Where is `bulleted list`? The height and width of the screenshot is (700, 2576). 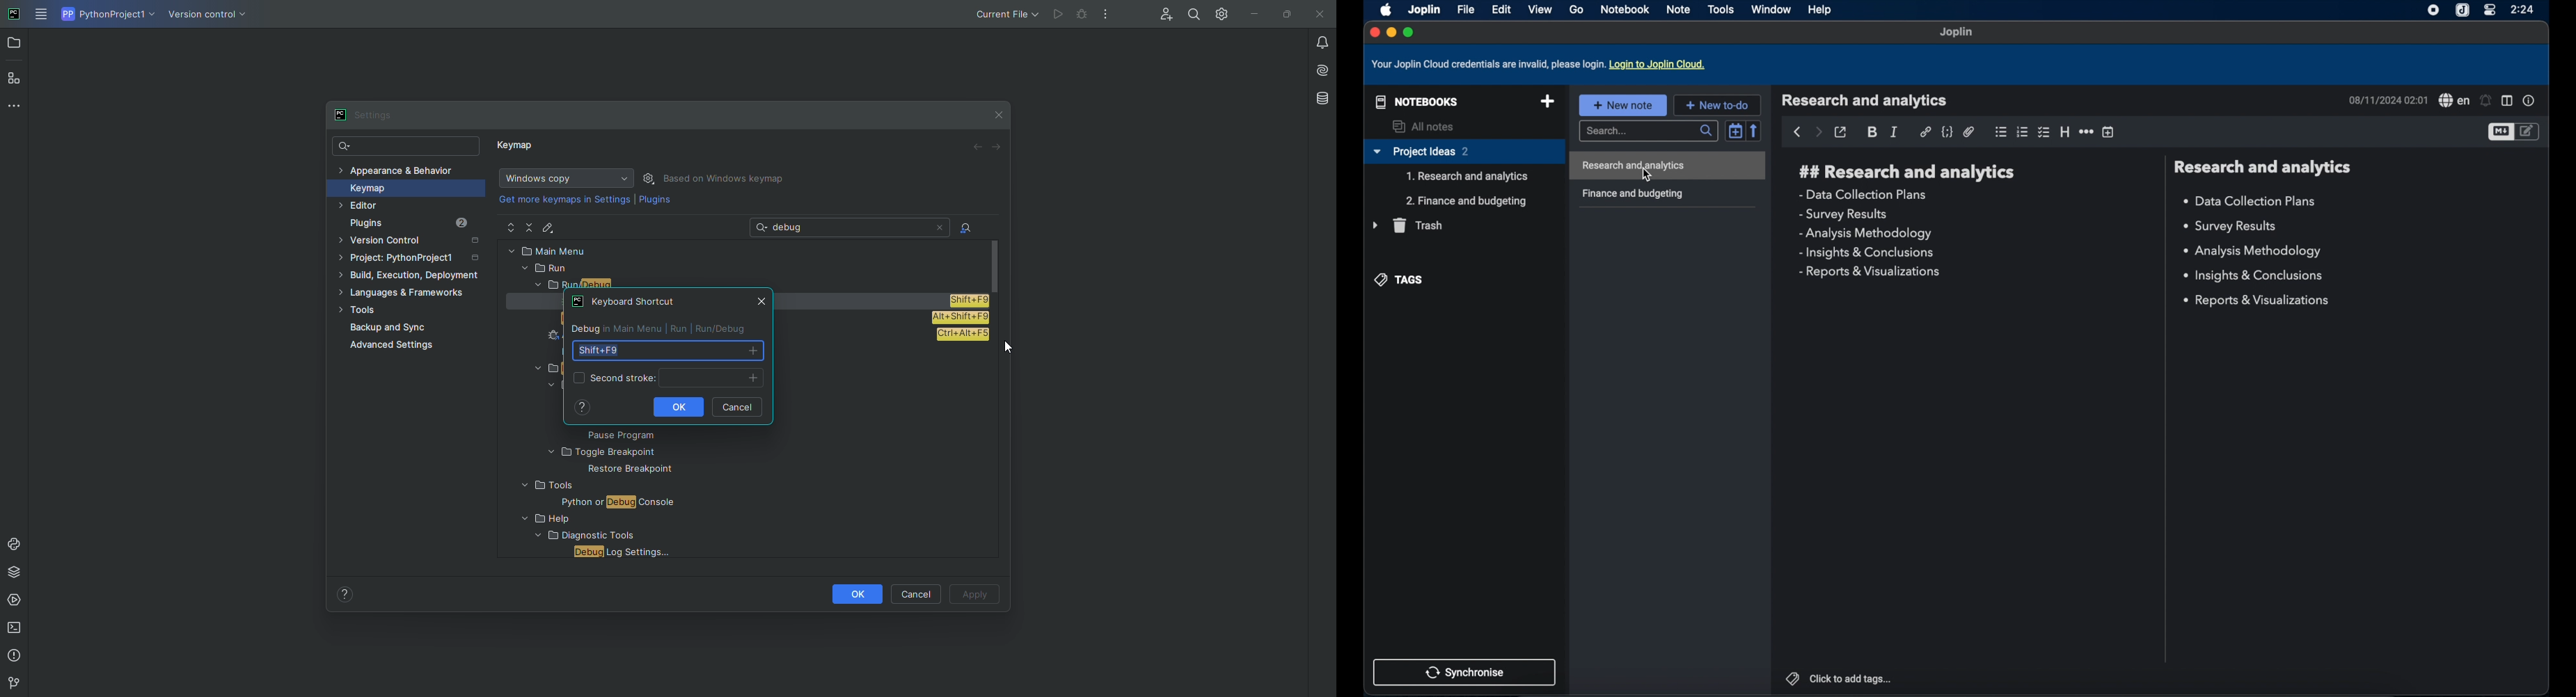 bulleted list is located at coordinates (2001, 132).